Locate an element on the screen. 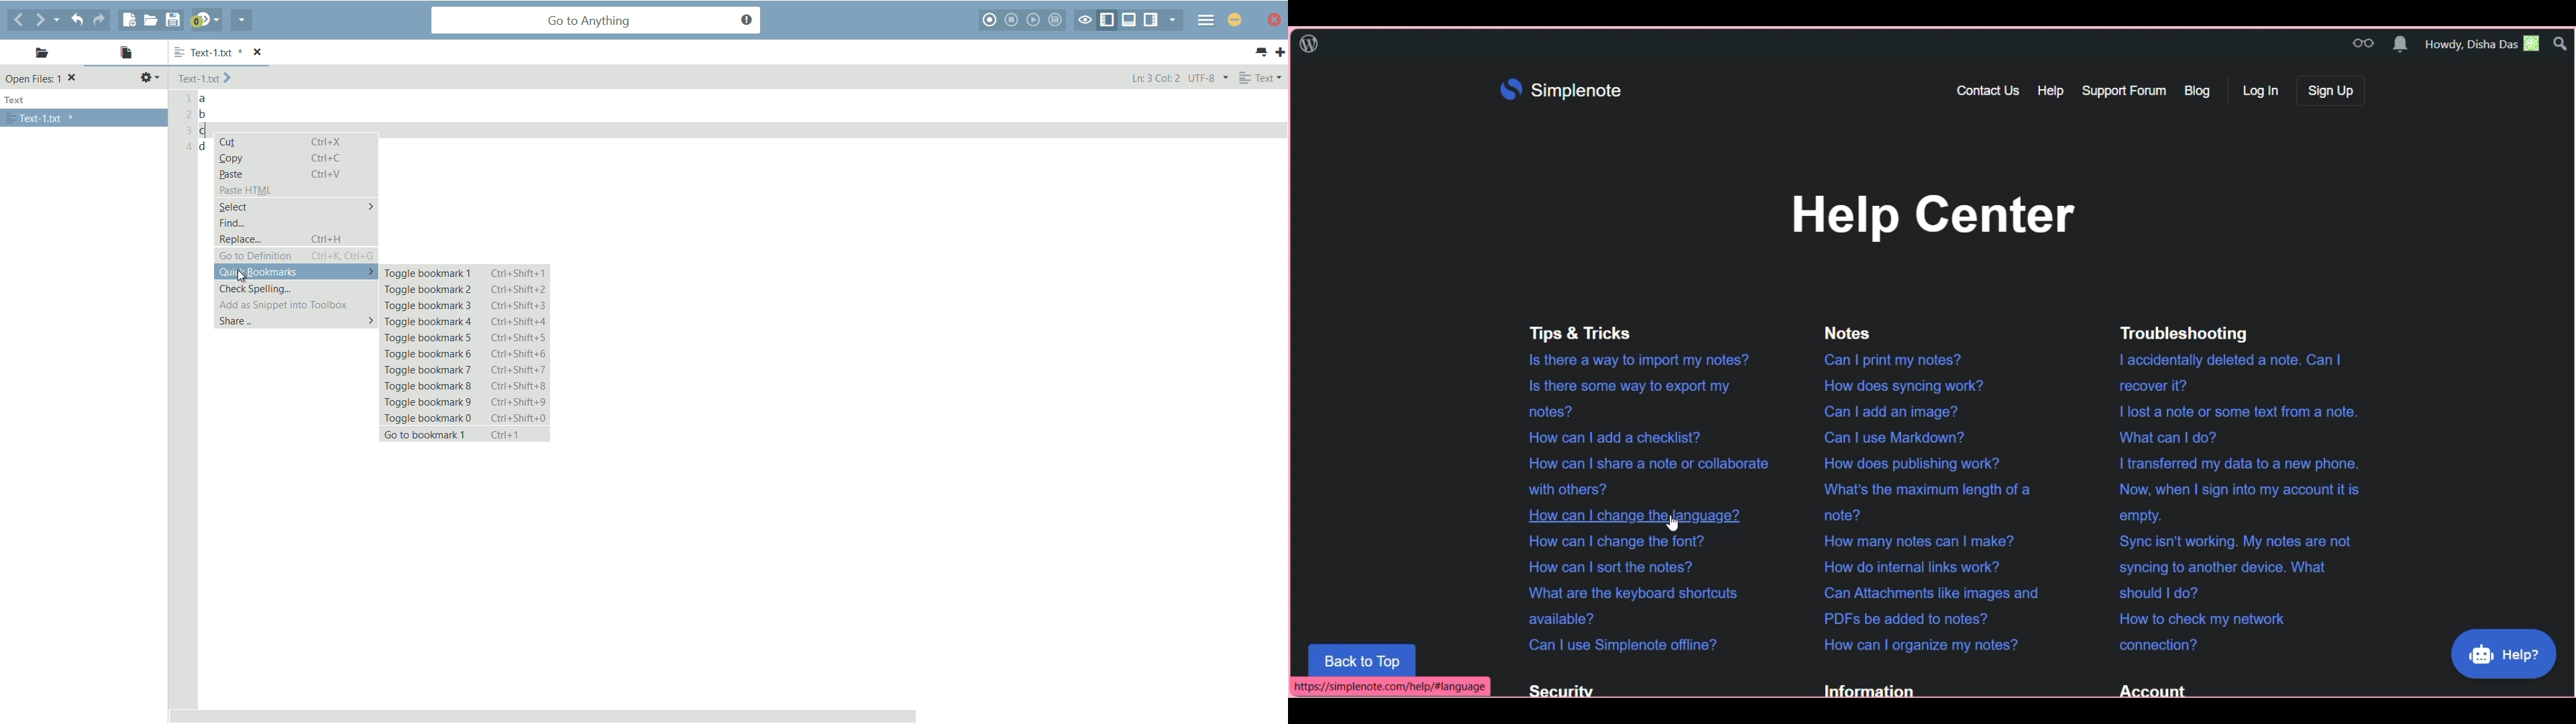 The height and width of the screenshot is (728, 2576). Tips & Tricks is located at coordinates (1576, 334).